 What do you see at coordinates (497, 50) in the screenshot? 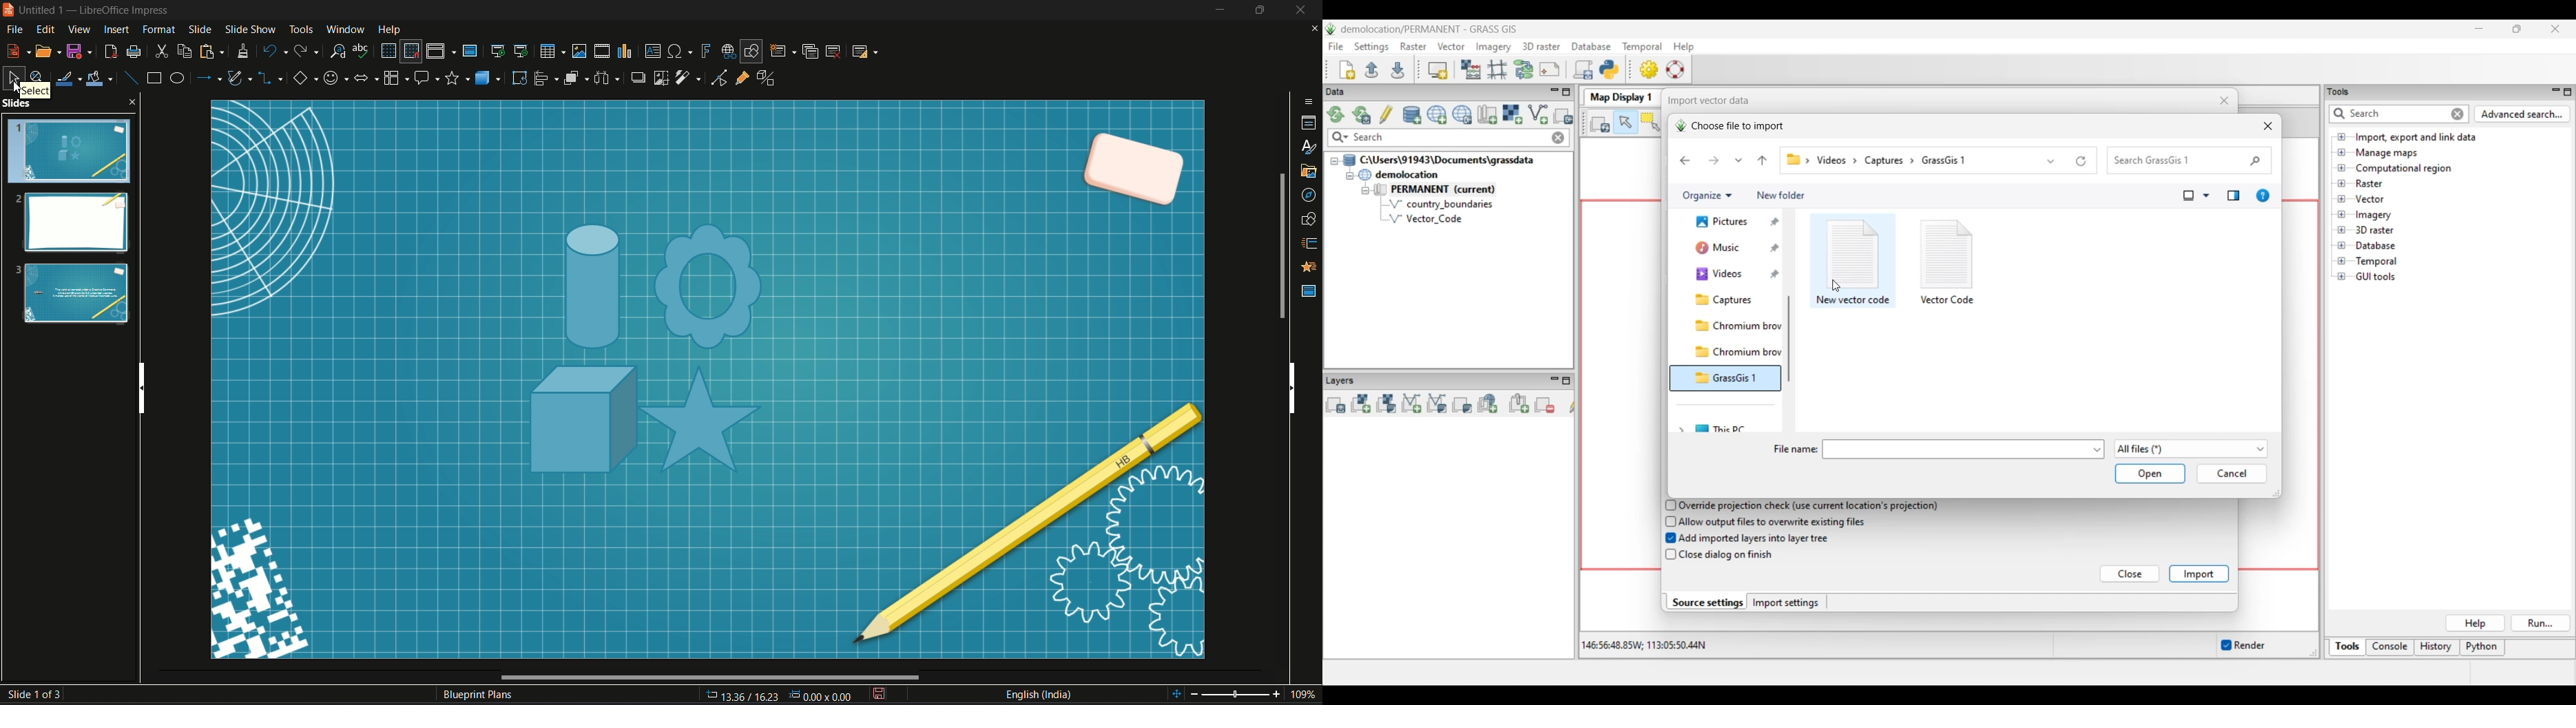
I see `start from first slide` at bounding box center [497, 50].